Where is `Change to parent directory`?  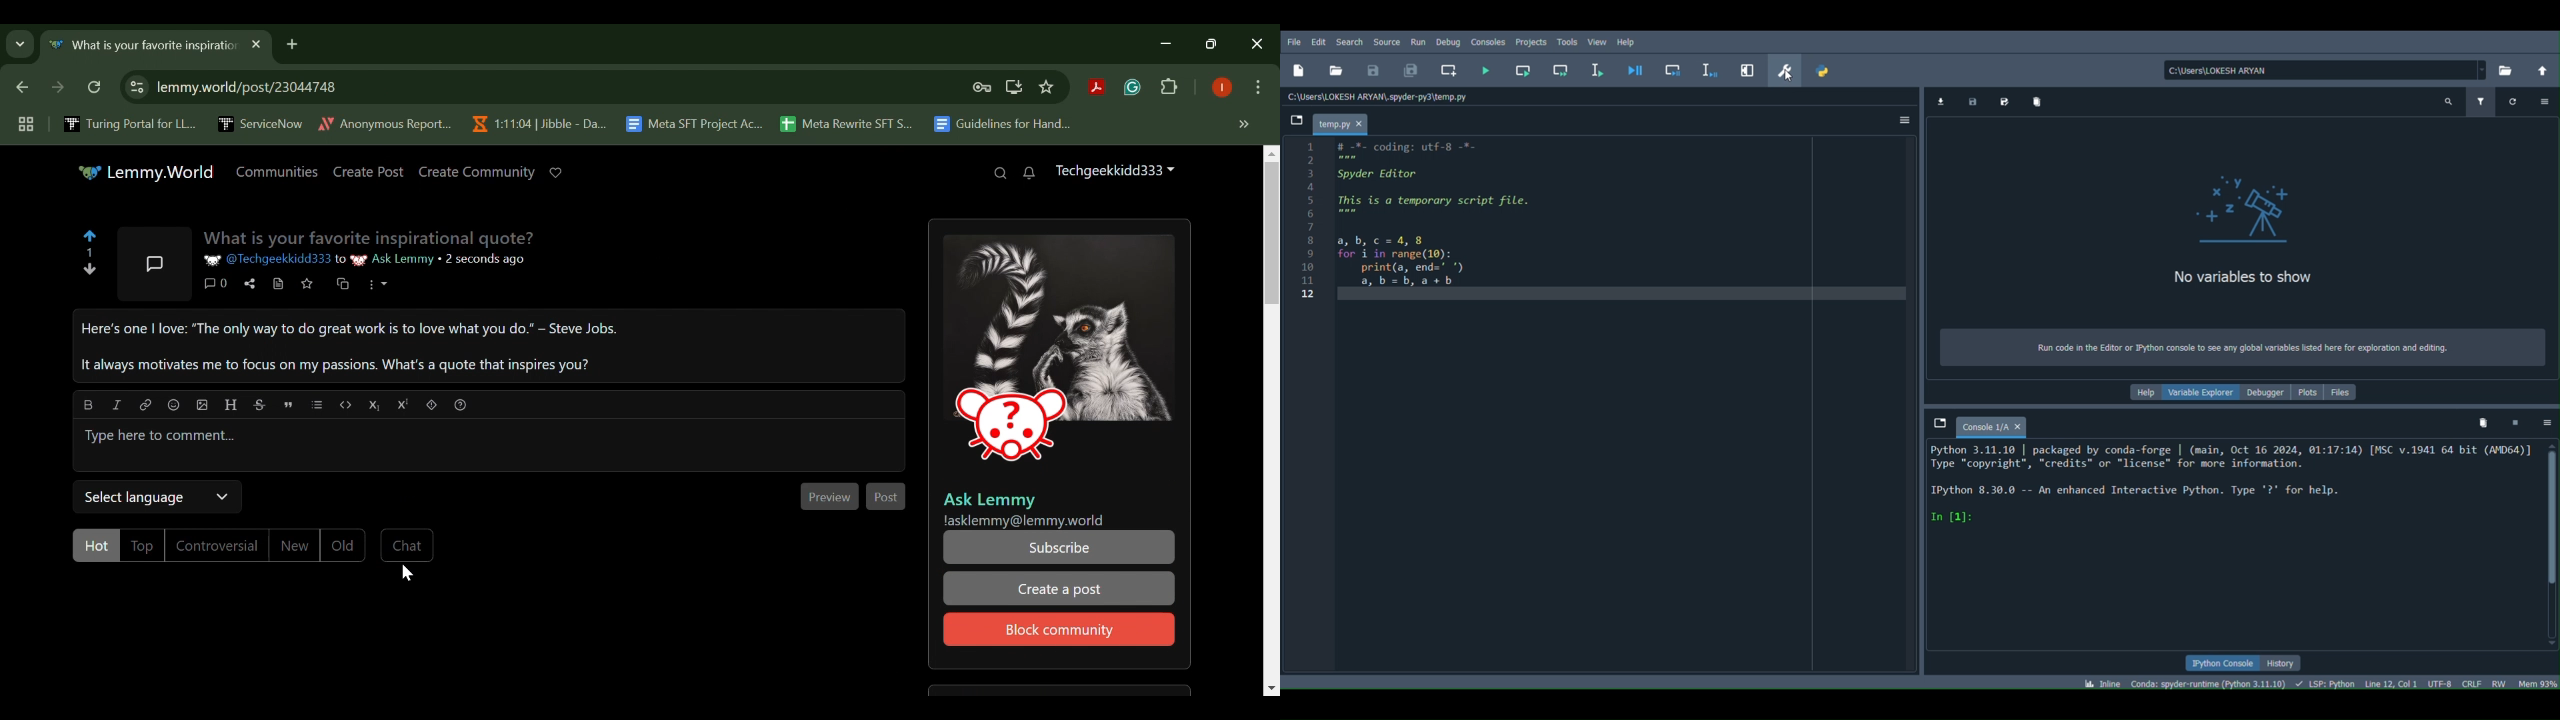 Change to parent directory is located at coordinates (2543, 69).